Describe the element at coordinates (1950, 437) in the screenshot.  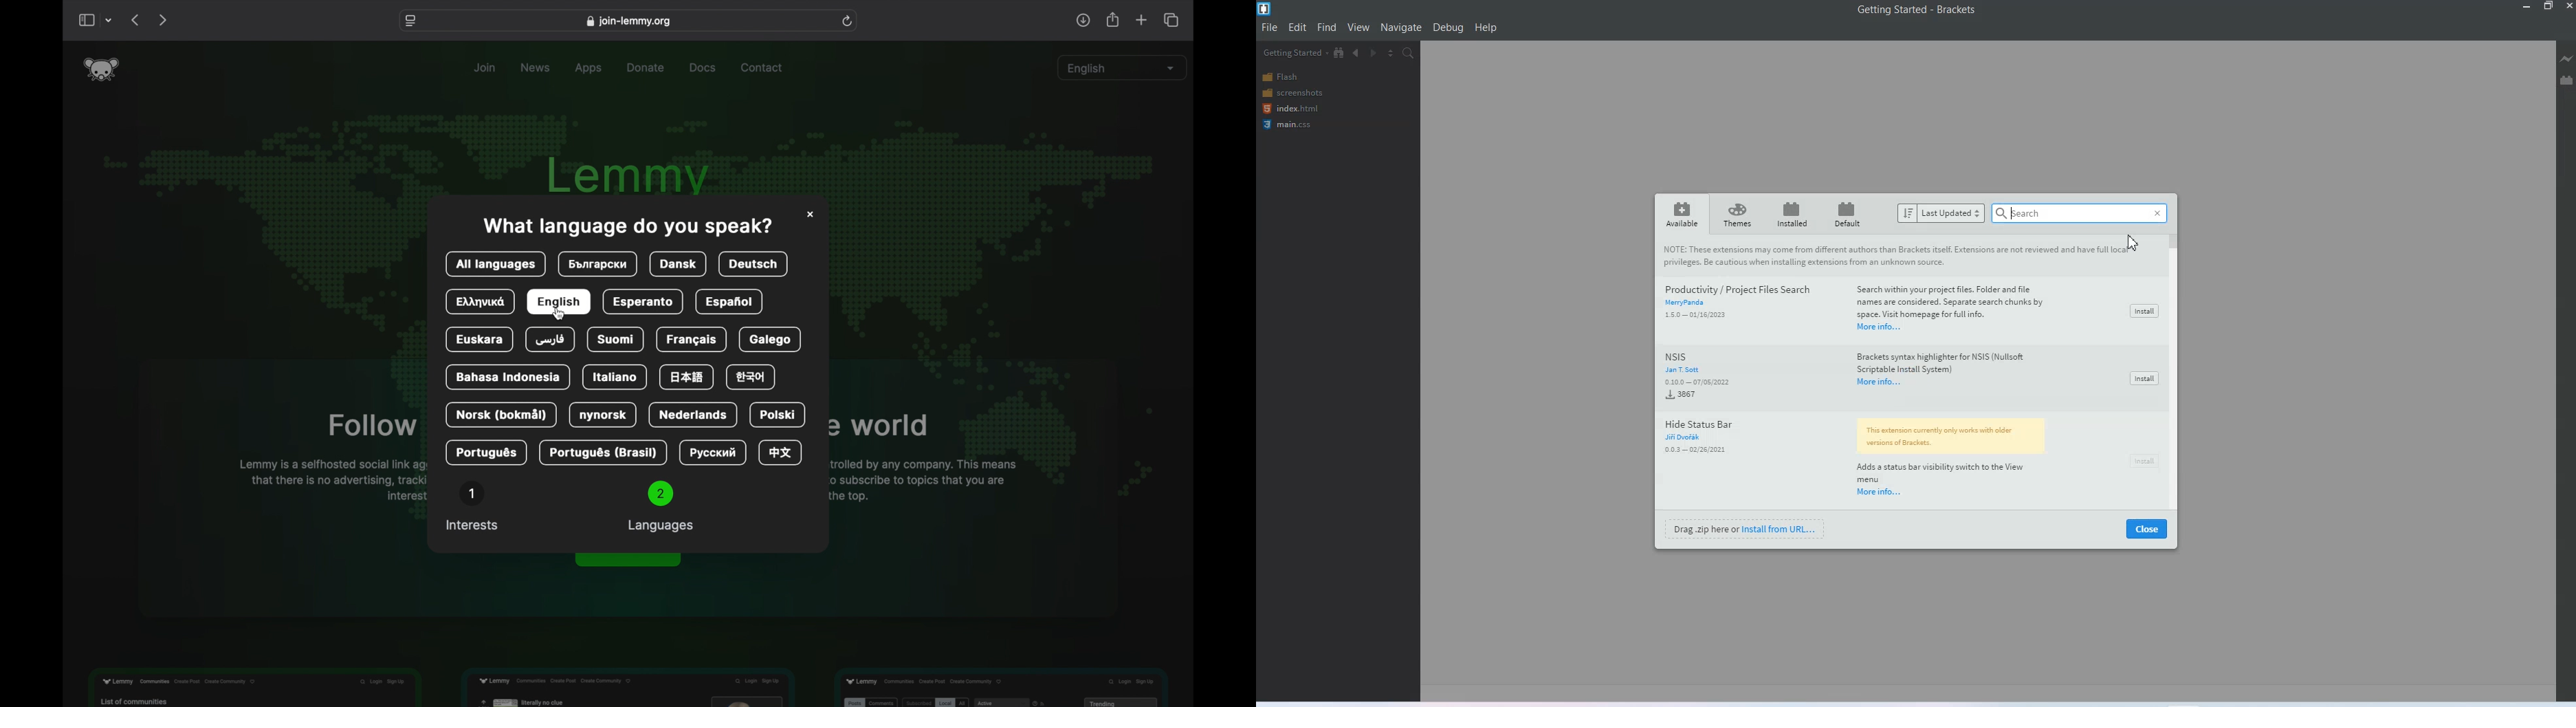
I see `Note` at that location.